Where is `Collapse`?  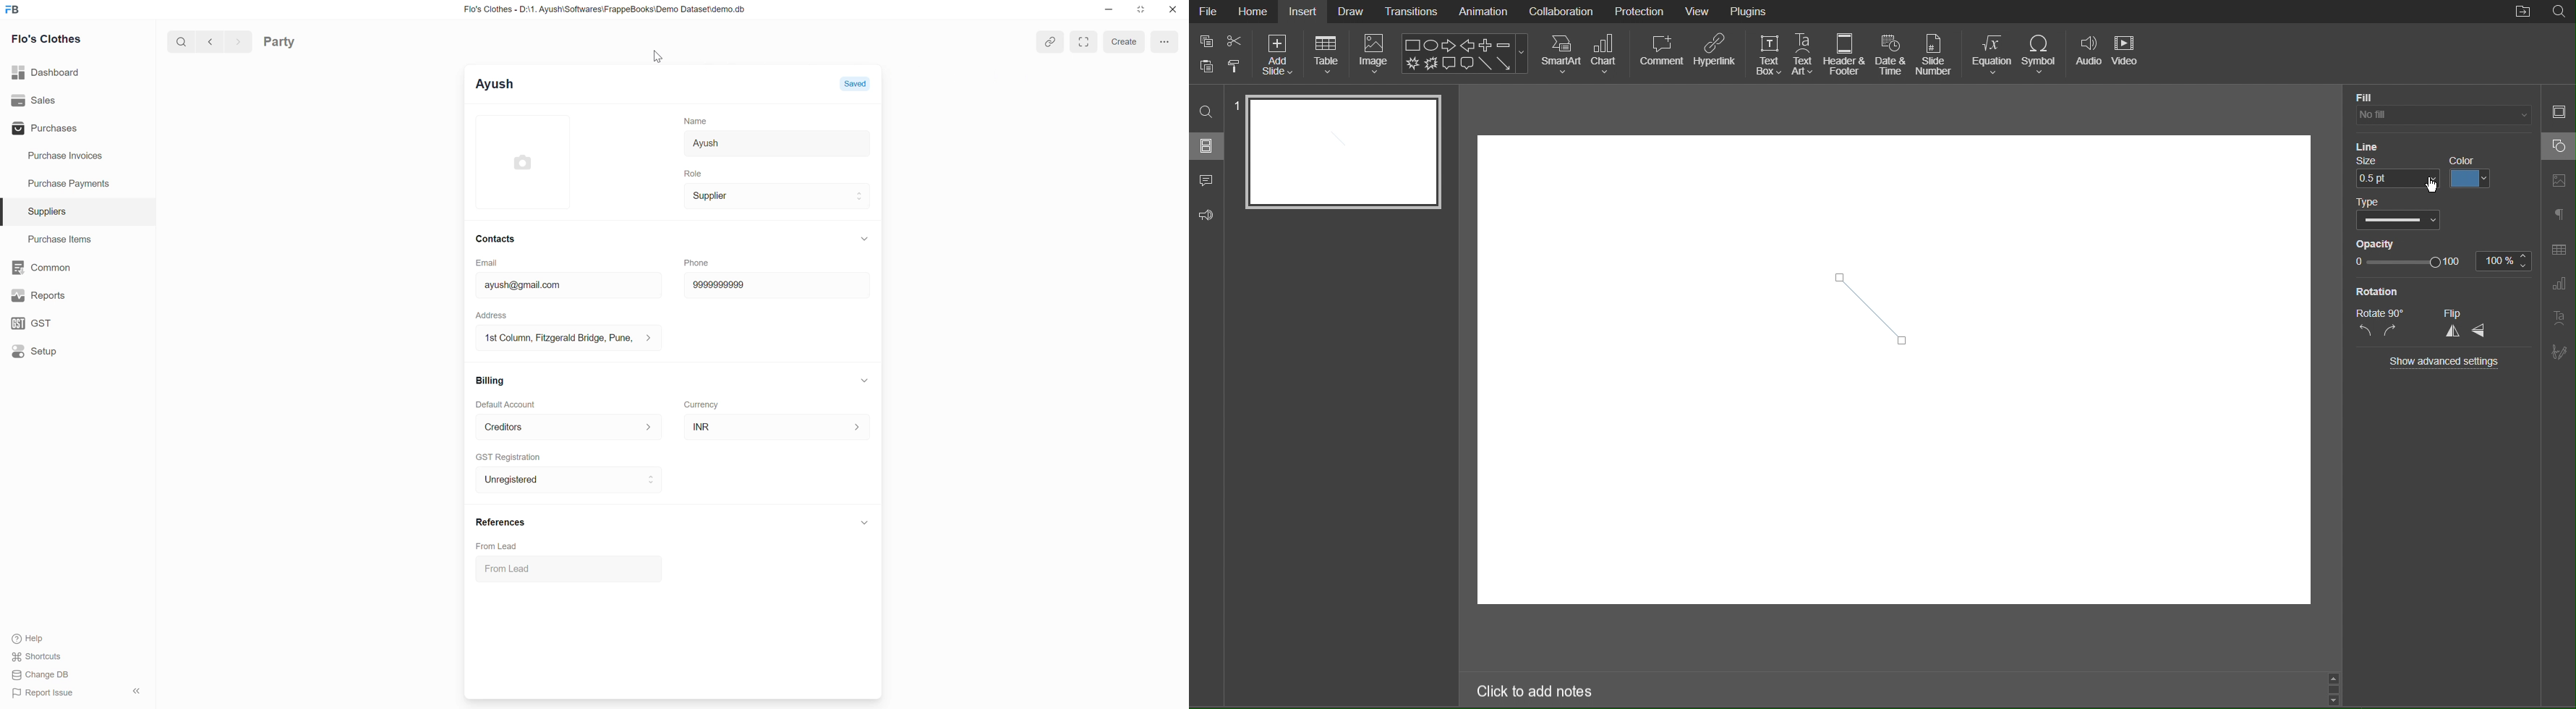
Collapse is located at coordinates (864, 239).